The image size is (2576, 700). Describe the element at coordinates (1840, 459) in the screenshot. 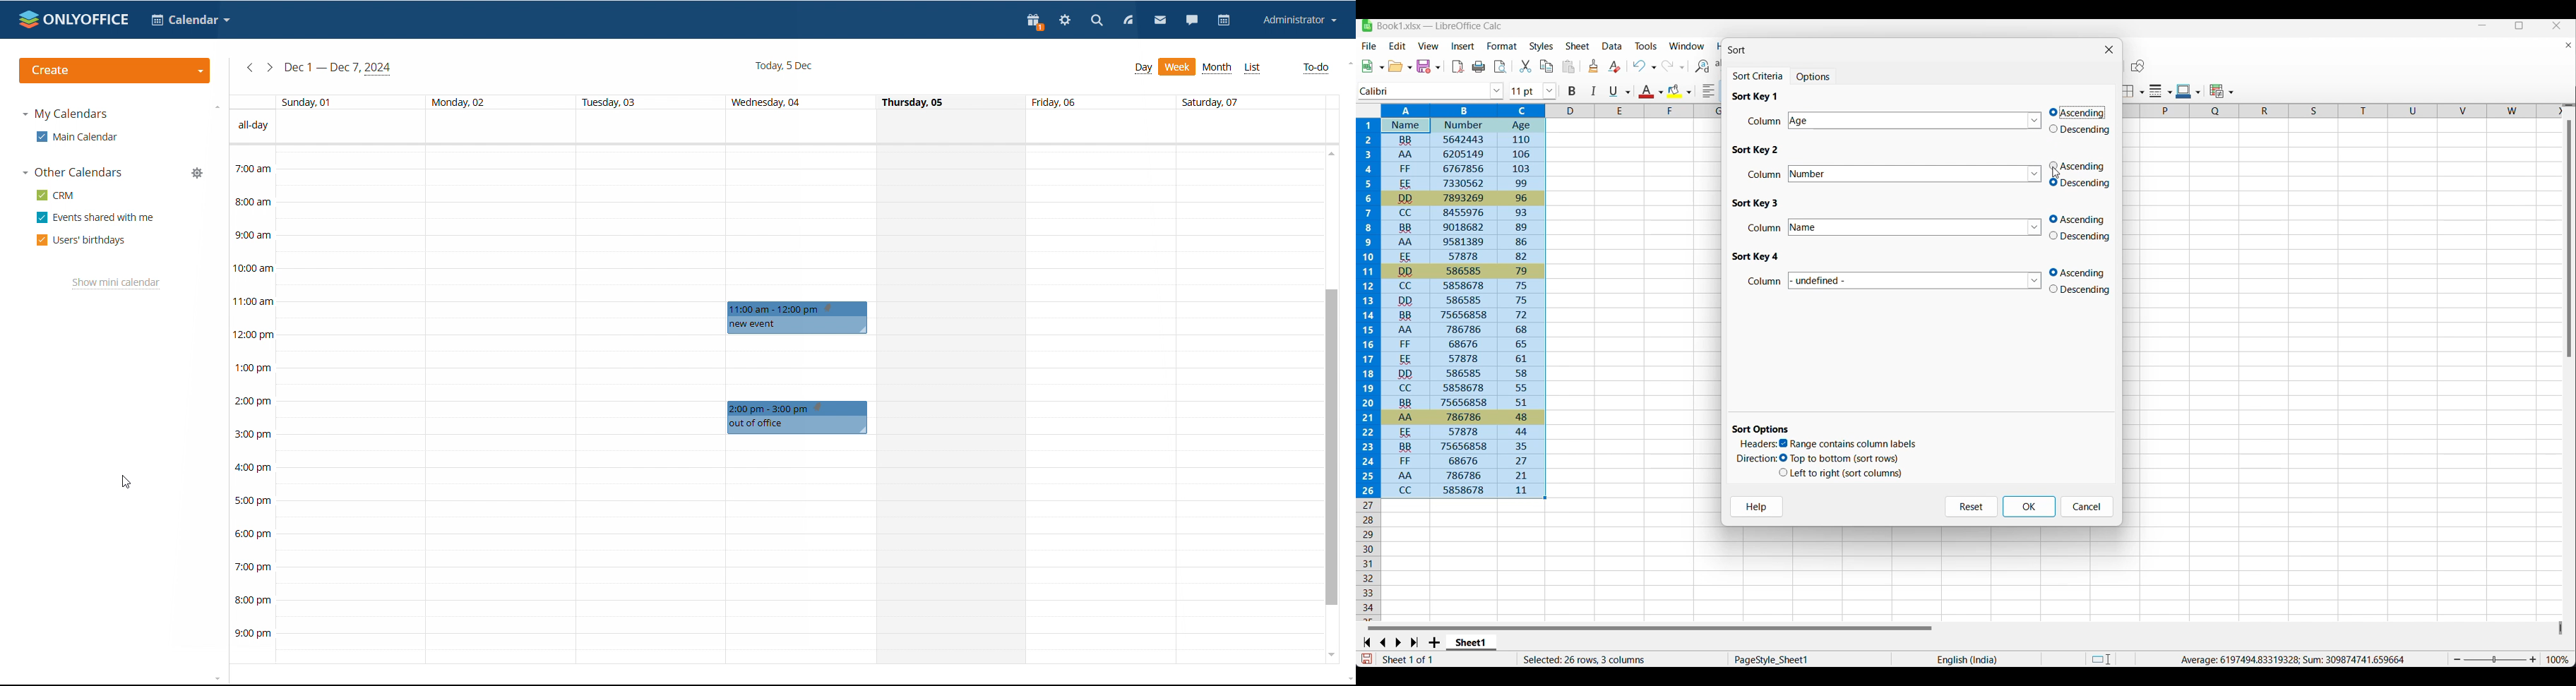

I see `Toggle on for Top to bottom sort for rows` at that location.